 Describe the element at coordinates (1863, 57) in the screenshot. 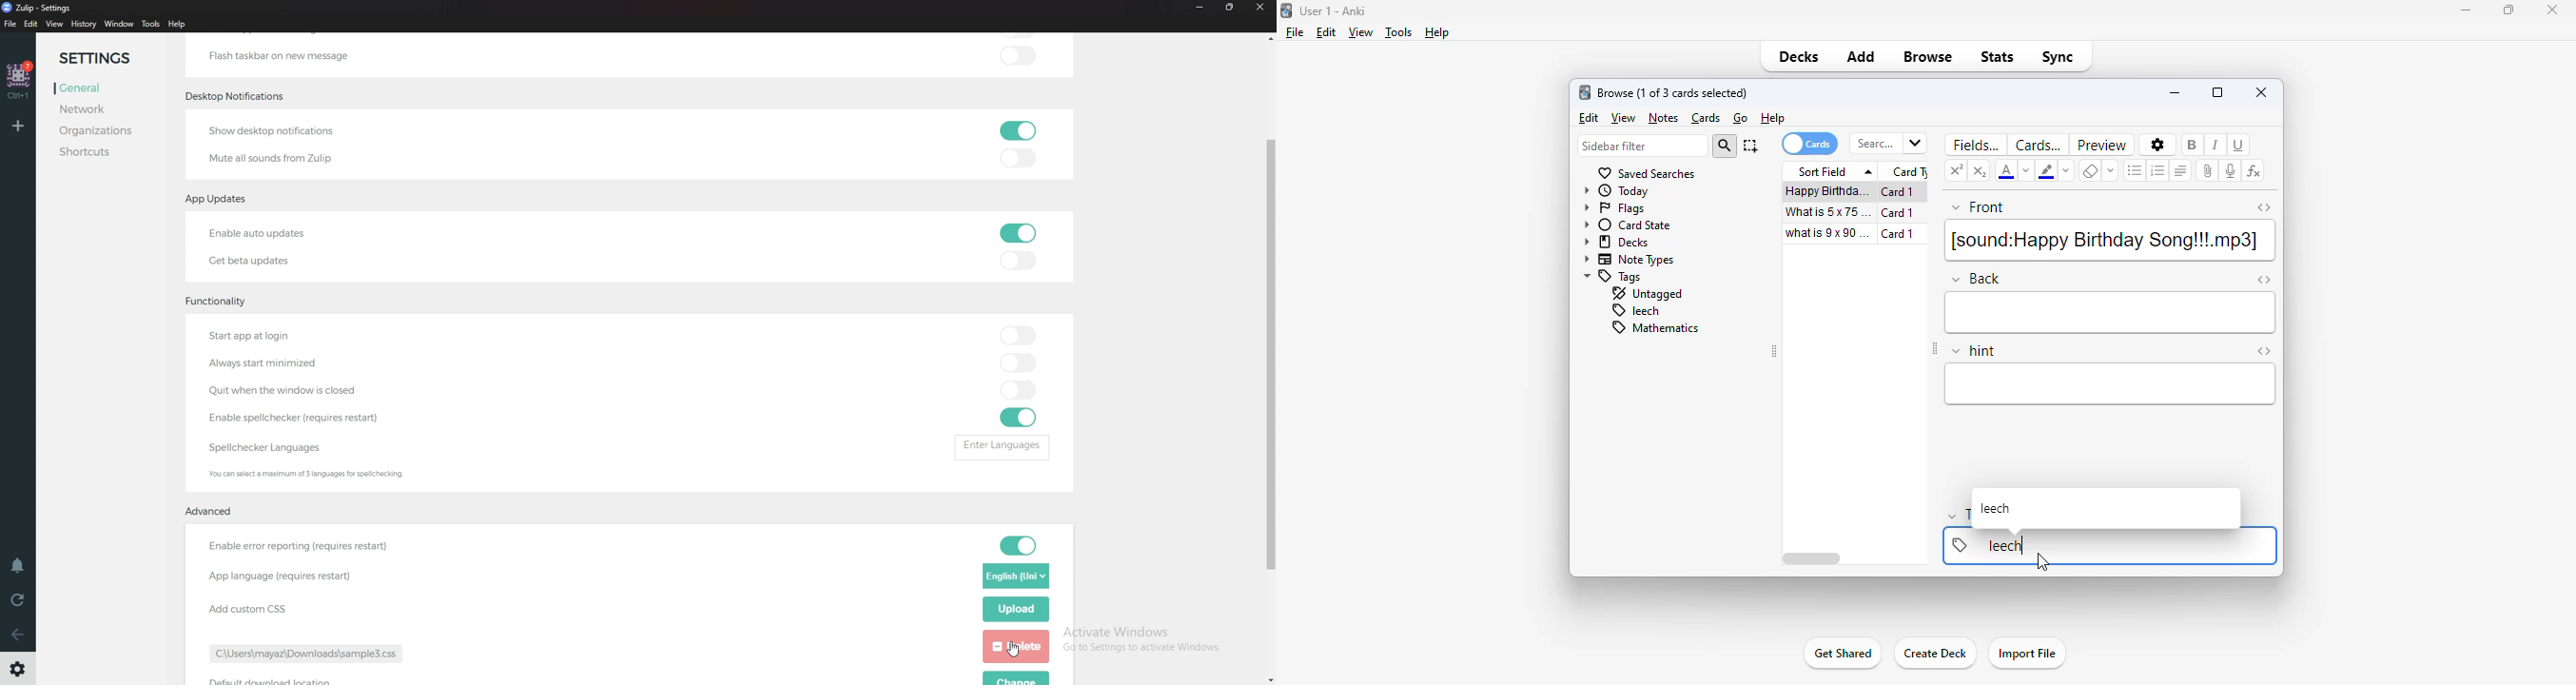

I see `add` at that location.